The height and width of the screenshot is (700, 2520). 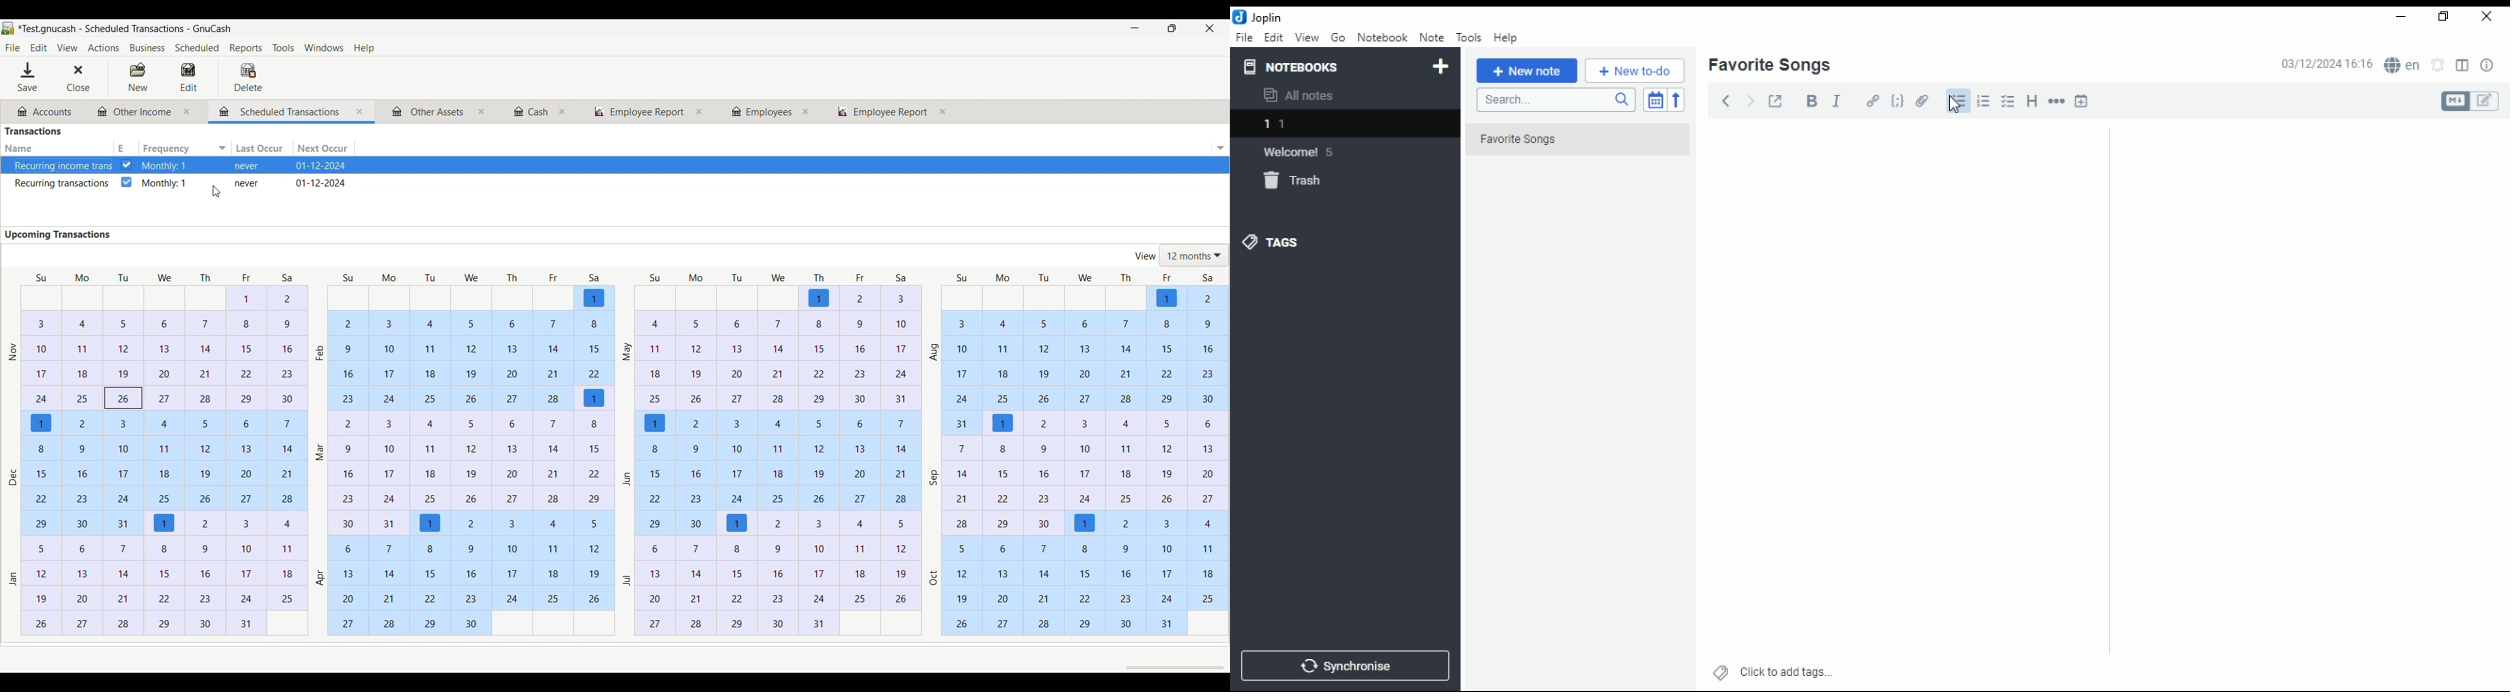 What do you see at coordinates (1957, 101) in the screenshot?
I see `bullets` at bounding box center [1957, 101].